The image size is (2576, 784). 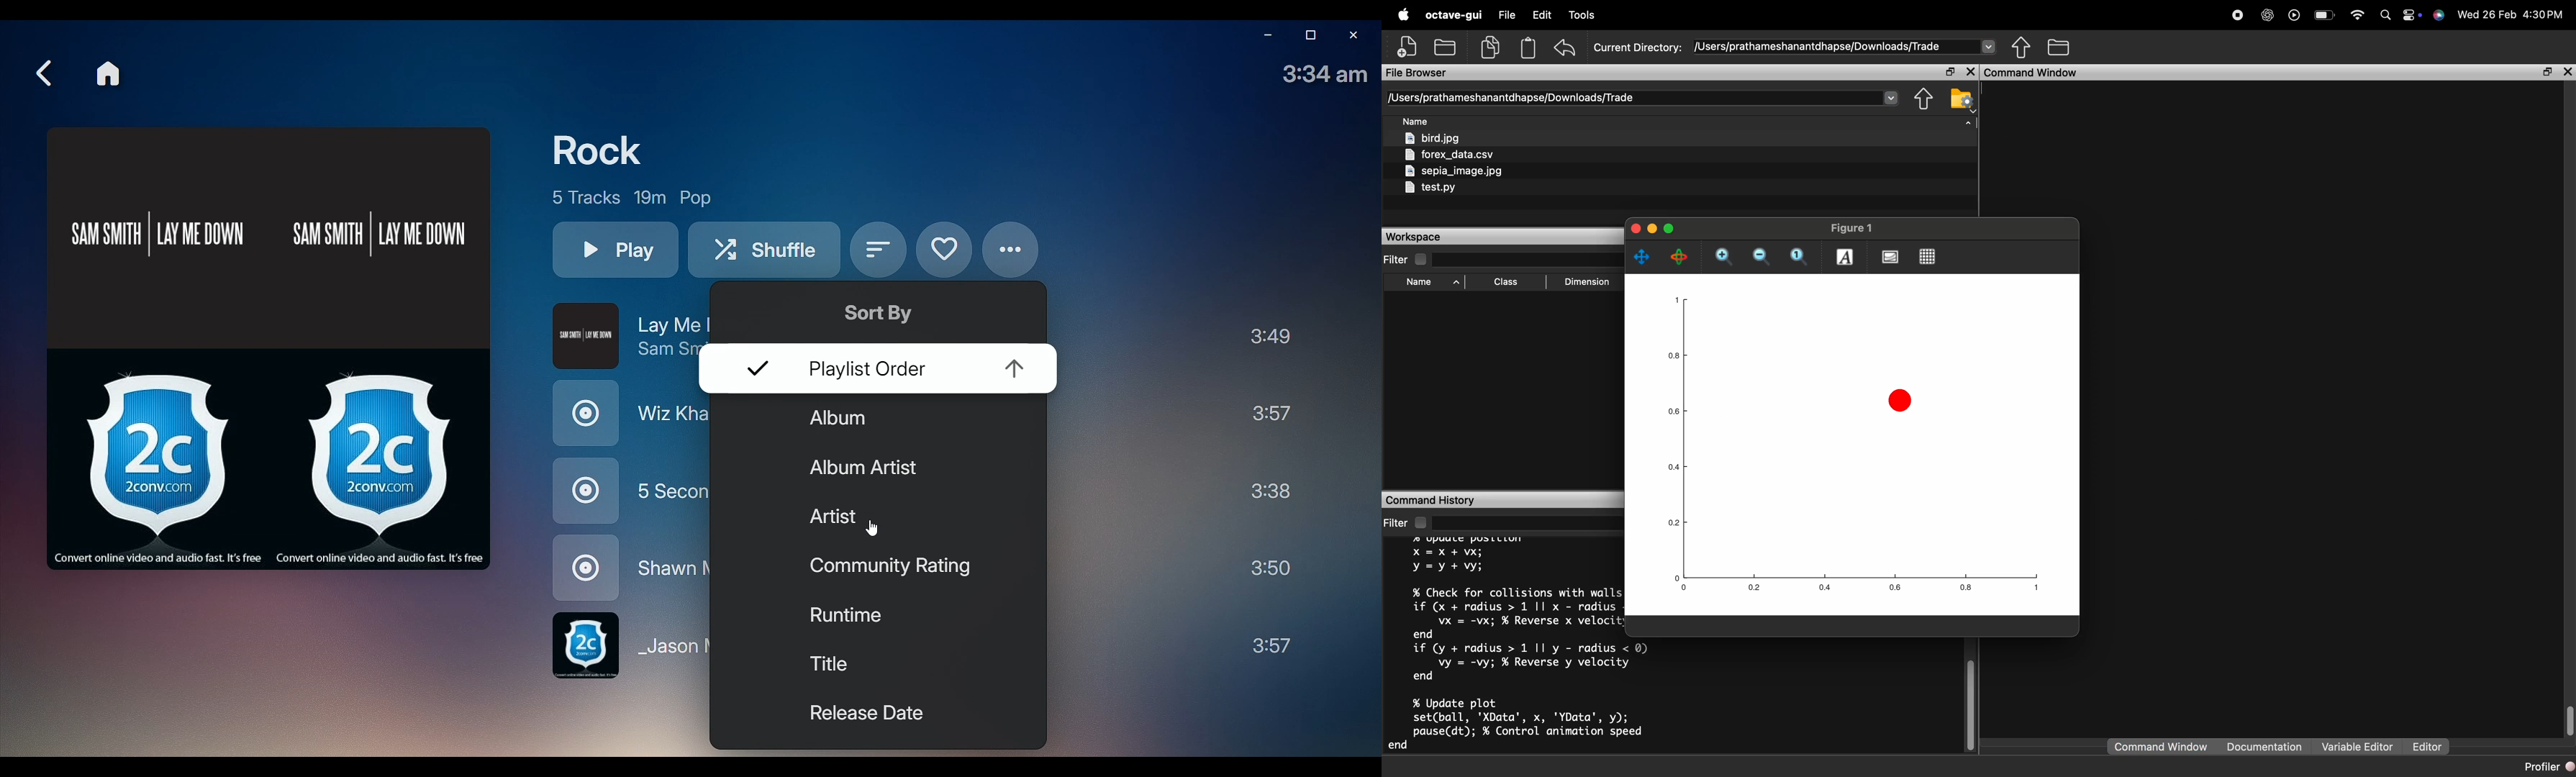 I want to click on Release Date, so click(x=862, y=716).